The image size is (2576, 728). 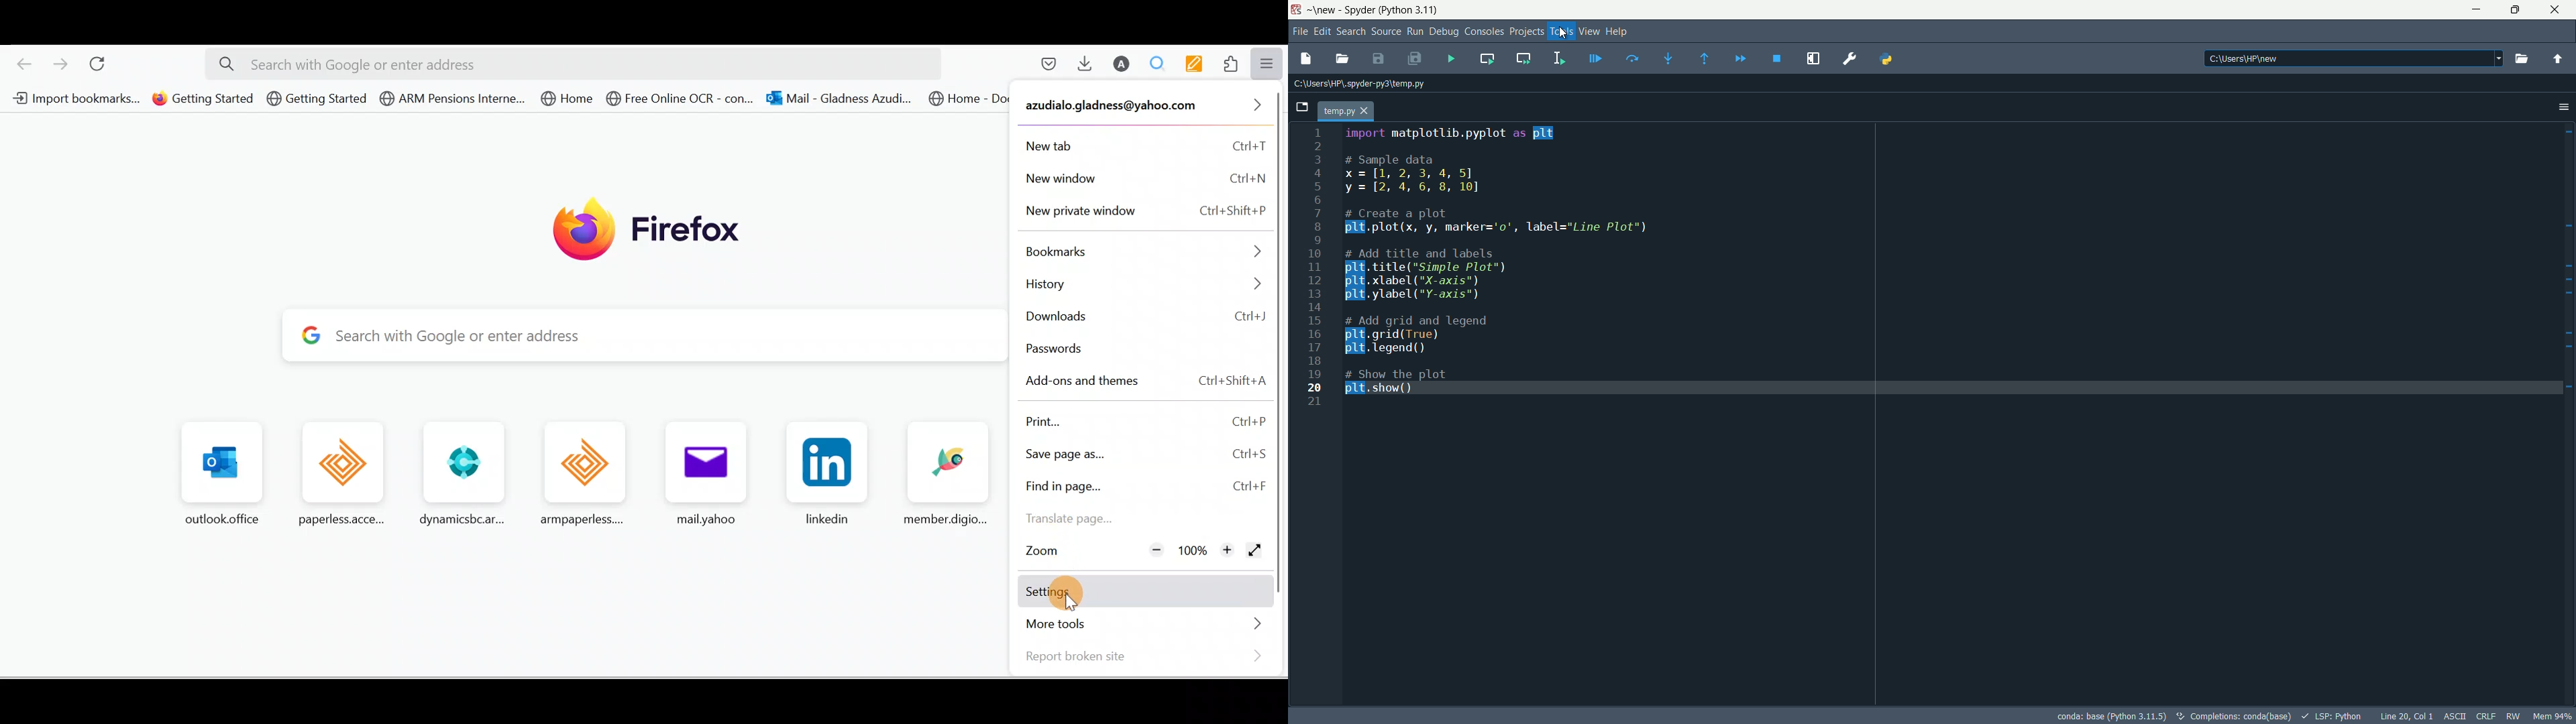 I want to click on execute current line, so click(x=1633, y=60).